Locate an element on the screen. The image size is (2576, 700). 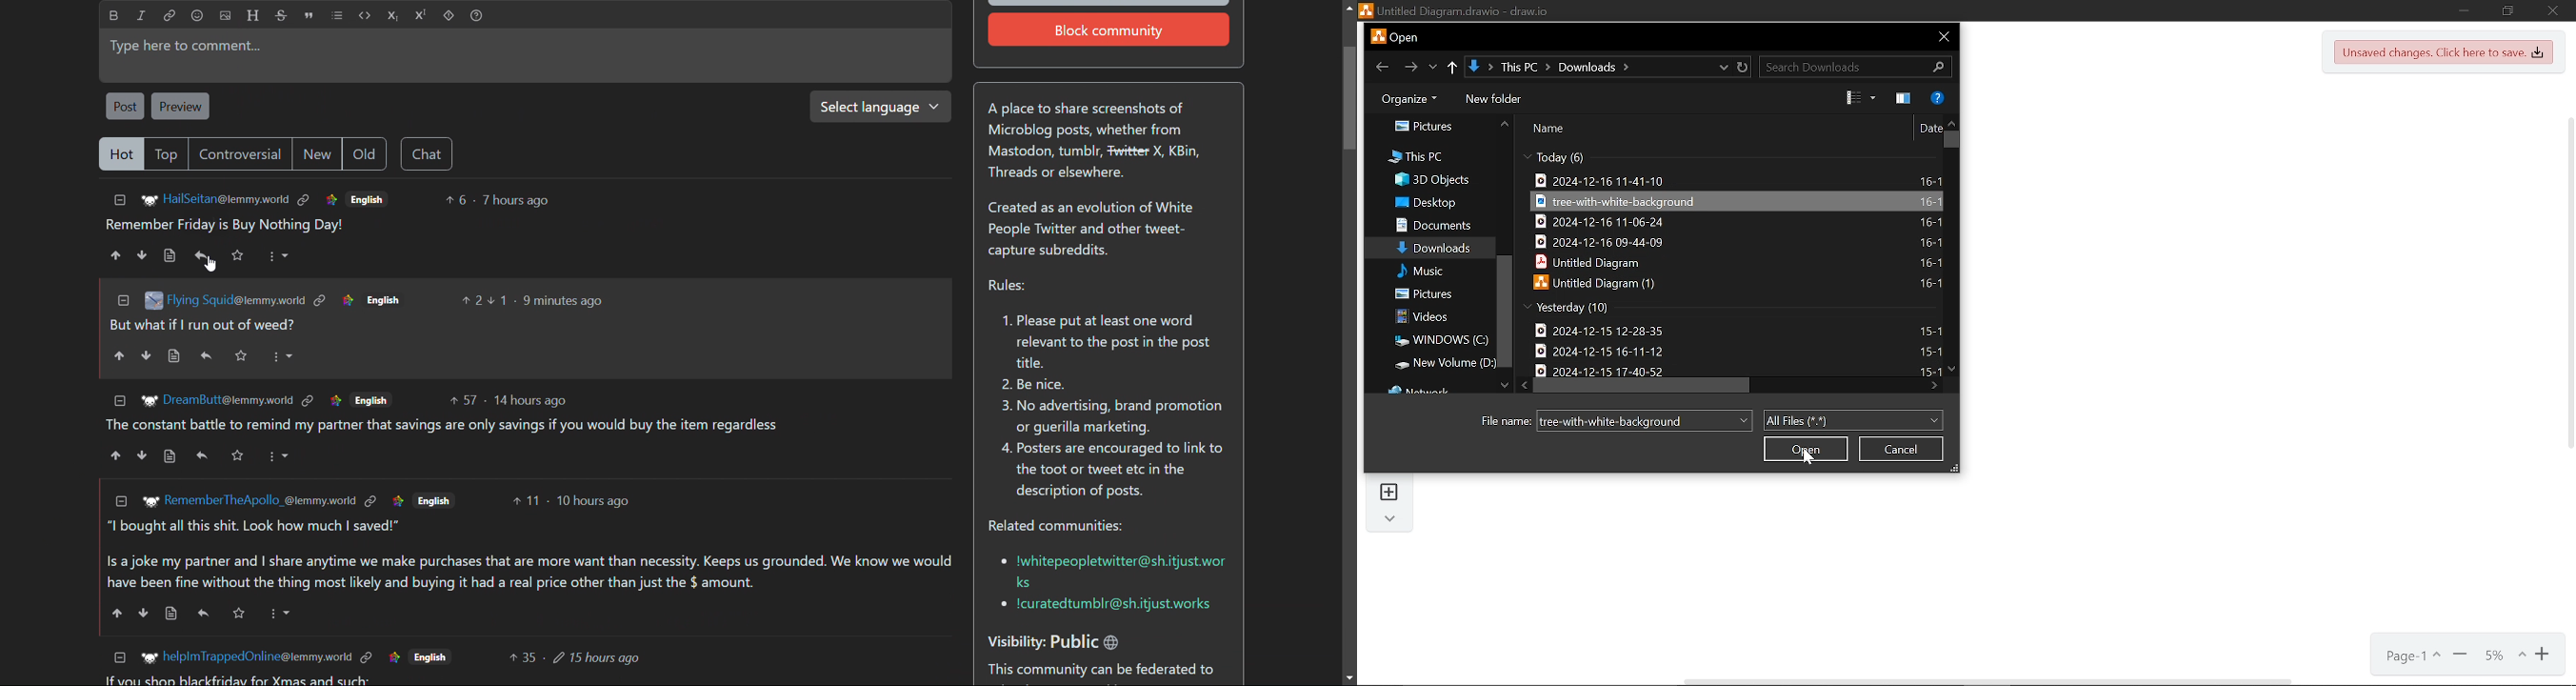
cancel is located at coordinates (1901, 450).